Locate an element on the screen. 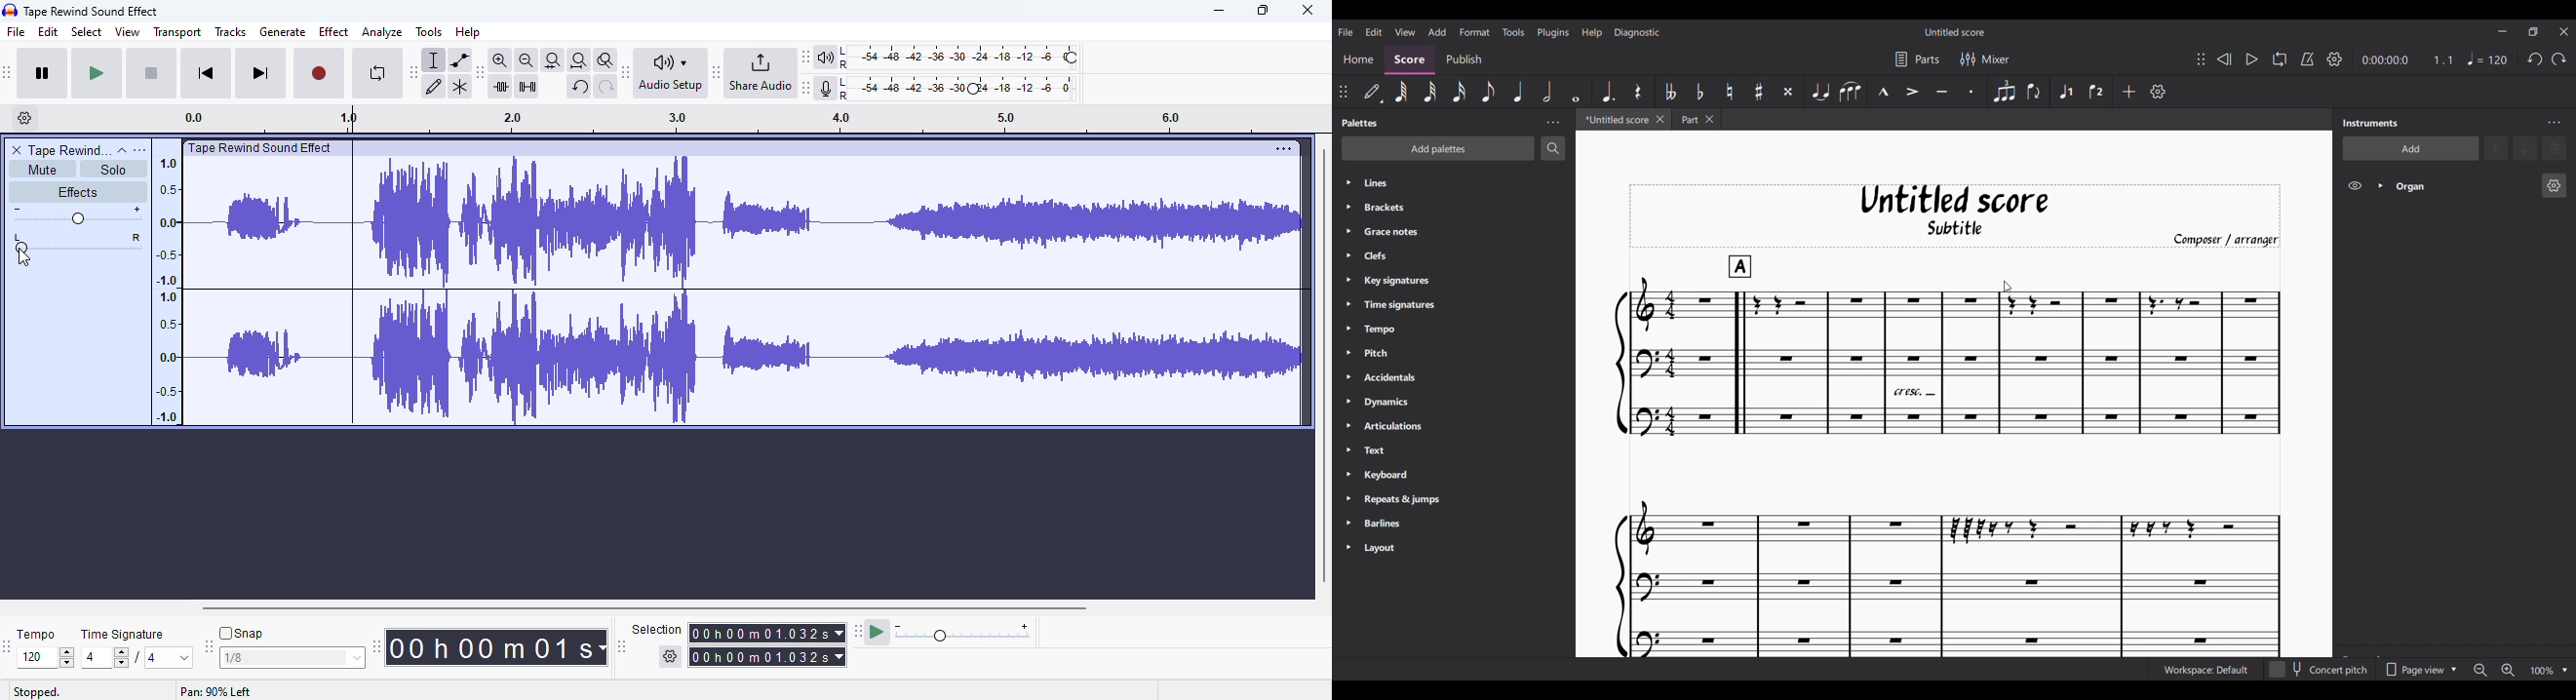 The height and width of the screenshot is (700, 2576). Close interface is located at coordinates (2564, 31).